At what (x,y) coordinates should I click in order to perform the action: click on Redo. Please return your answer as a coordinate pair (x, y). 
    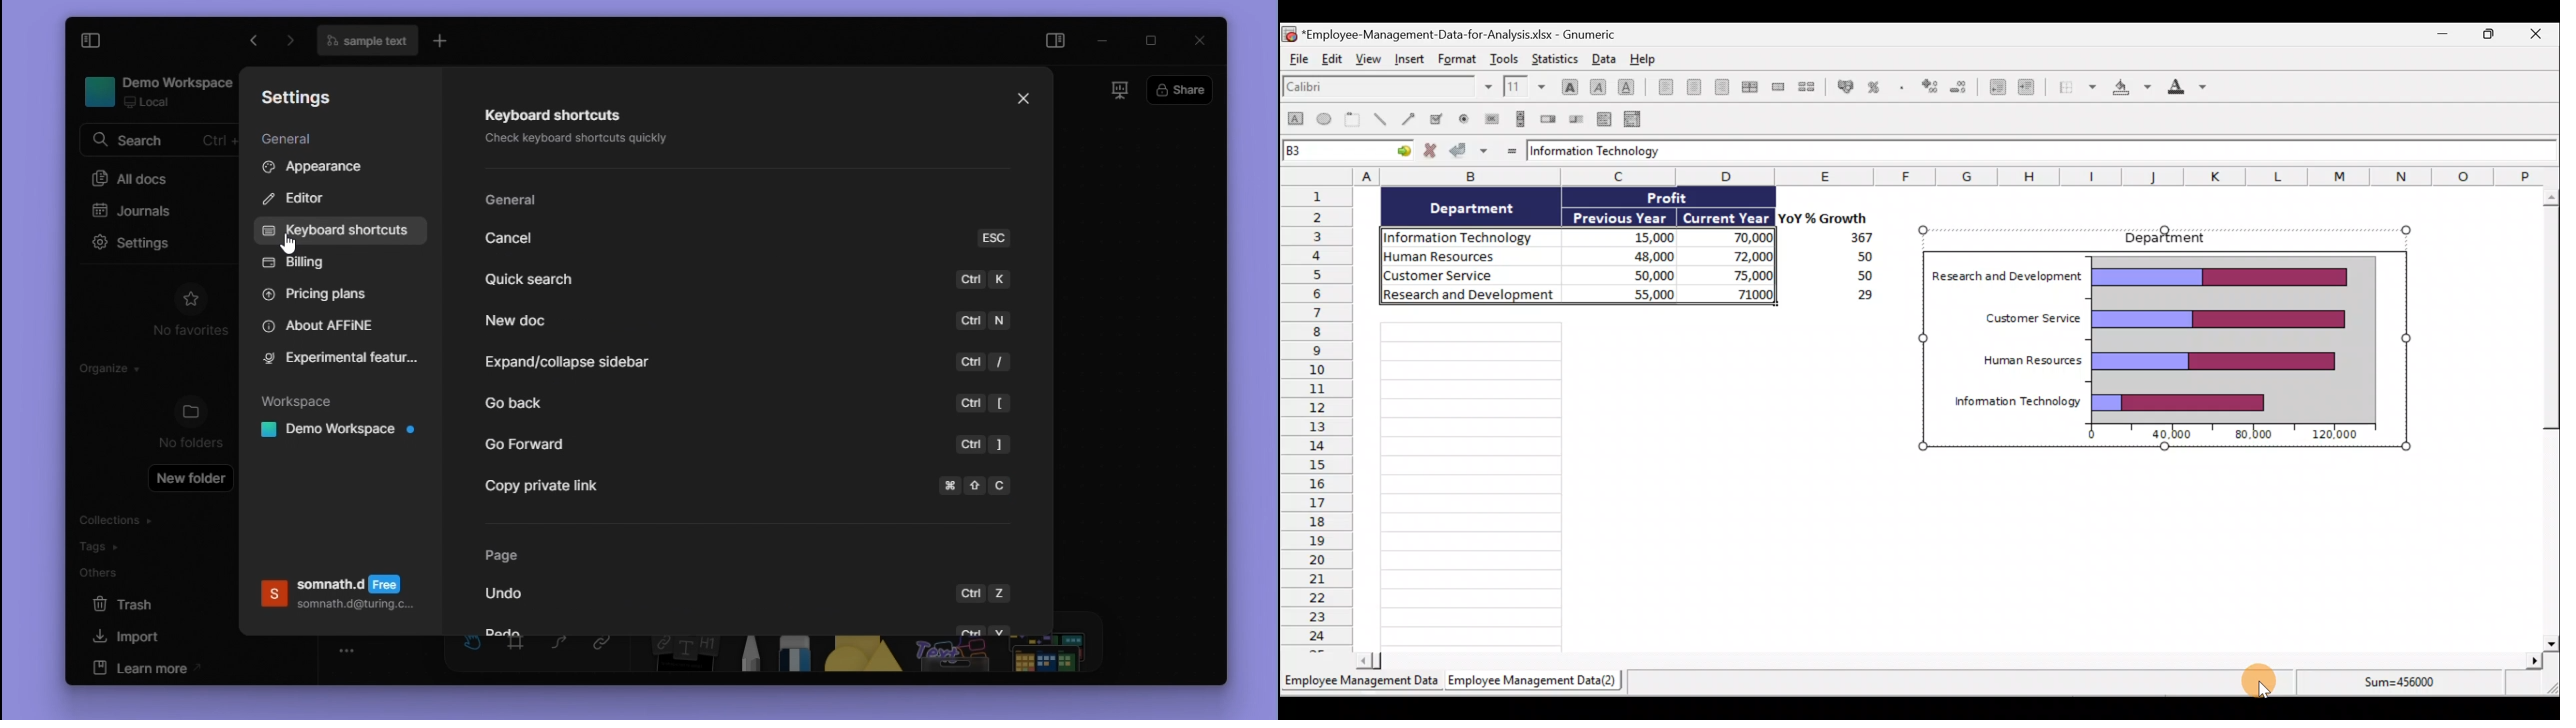
    Looking at the image, I should click on (510, 630).